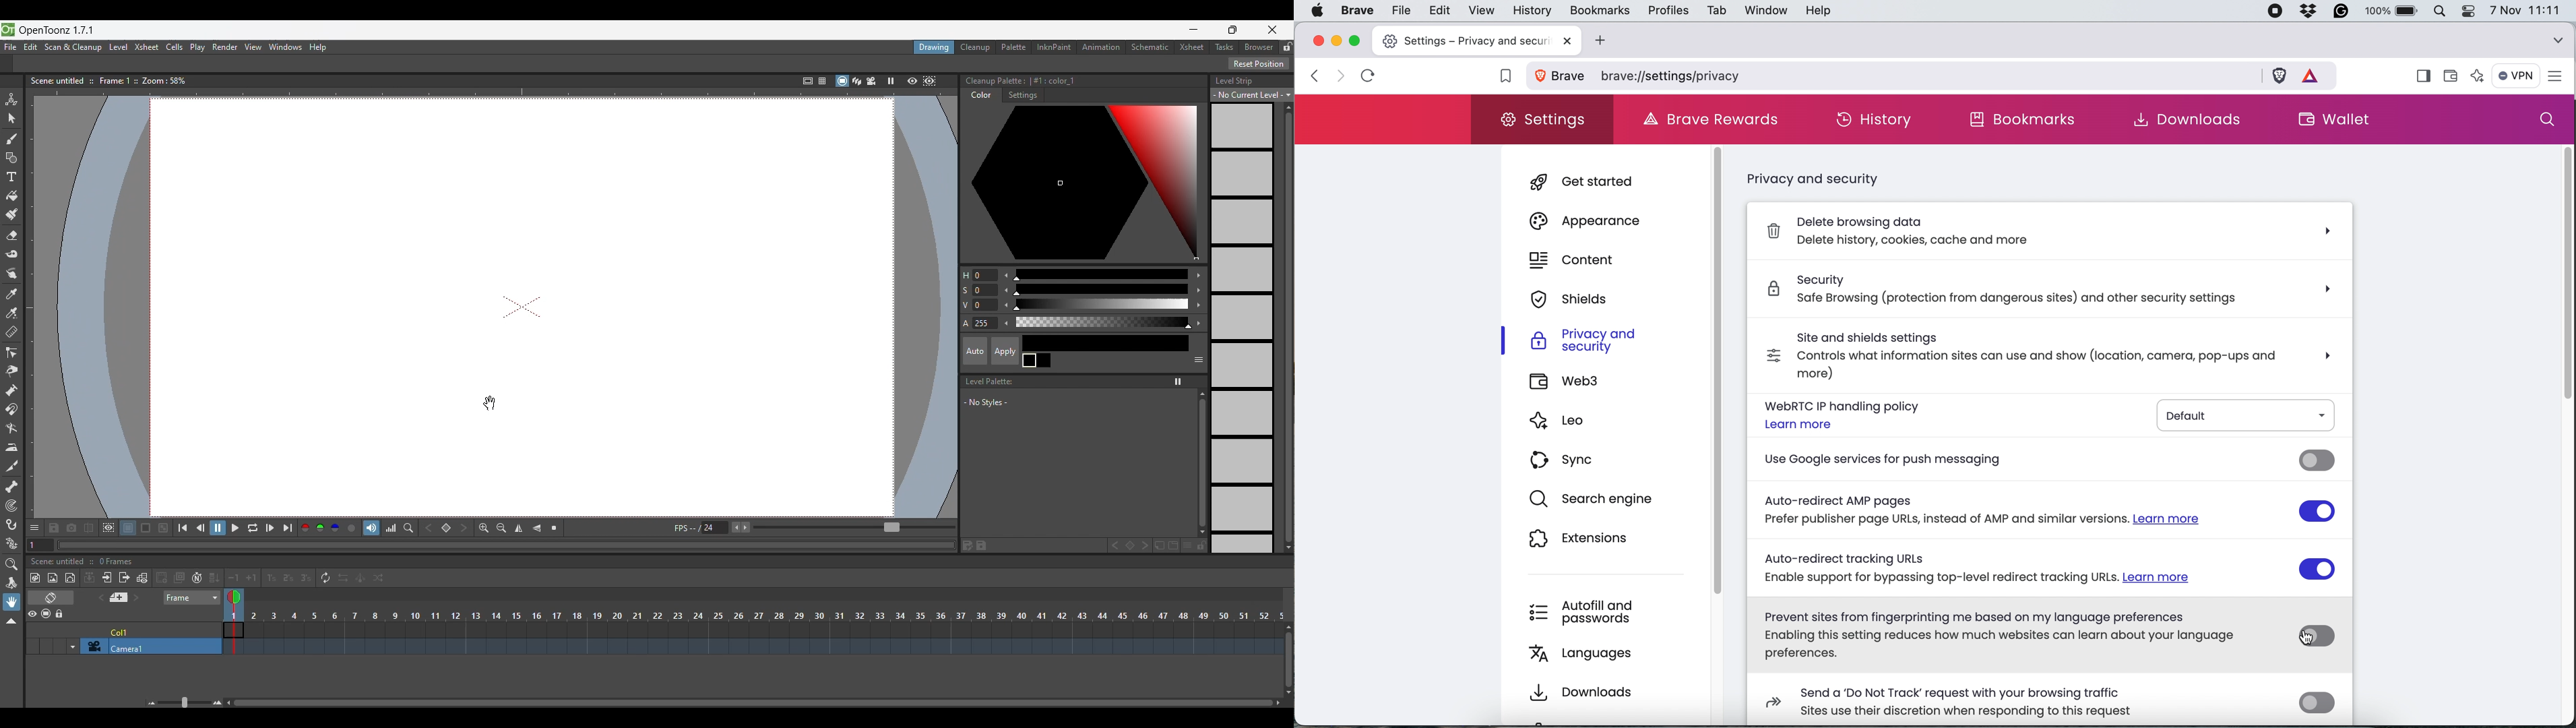 This screenshot has width=2576, height=728. What do you see at coordinates (1245, 329) in the screenshot?
I see `Level strip` at bounding box center [1245, 329].